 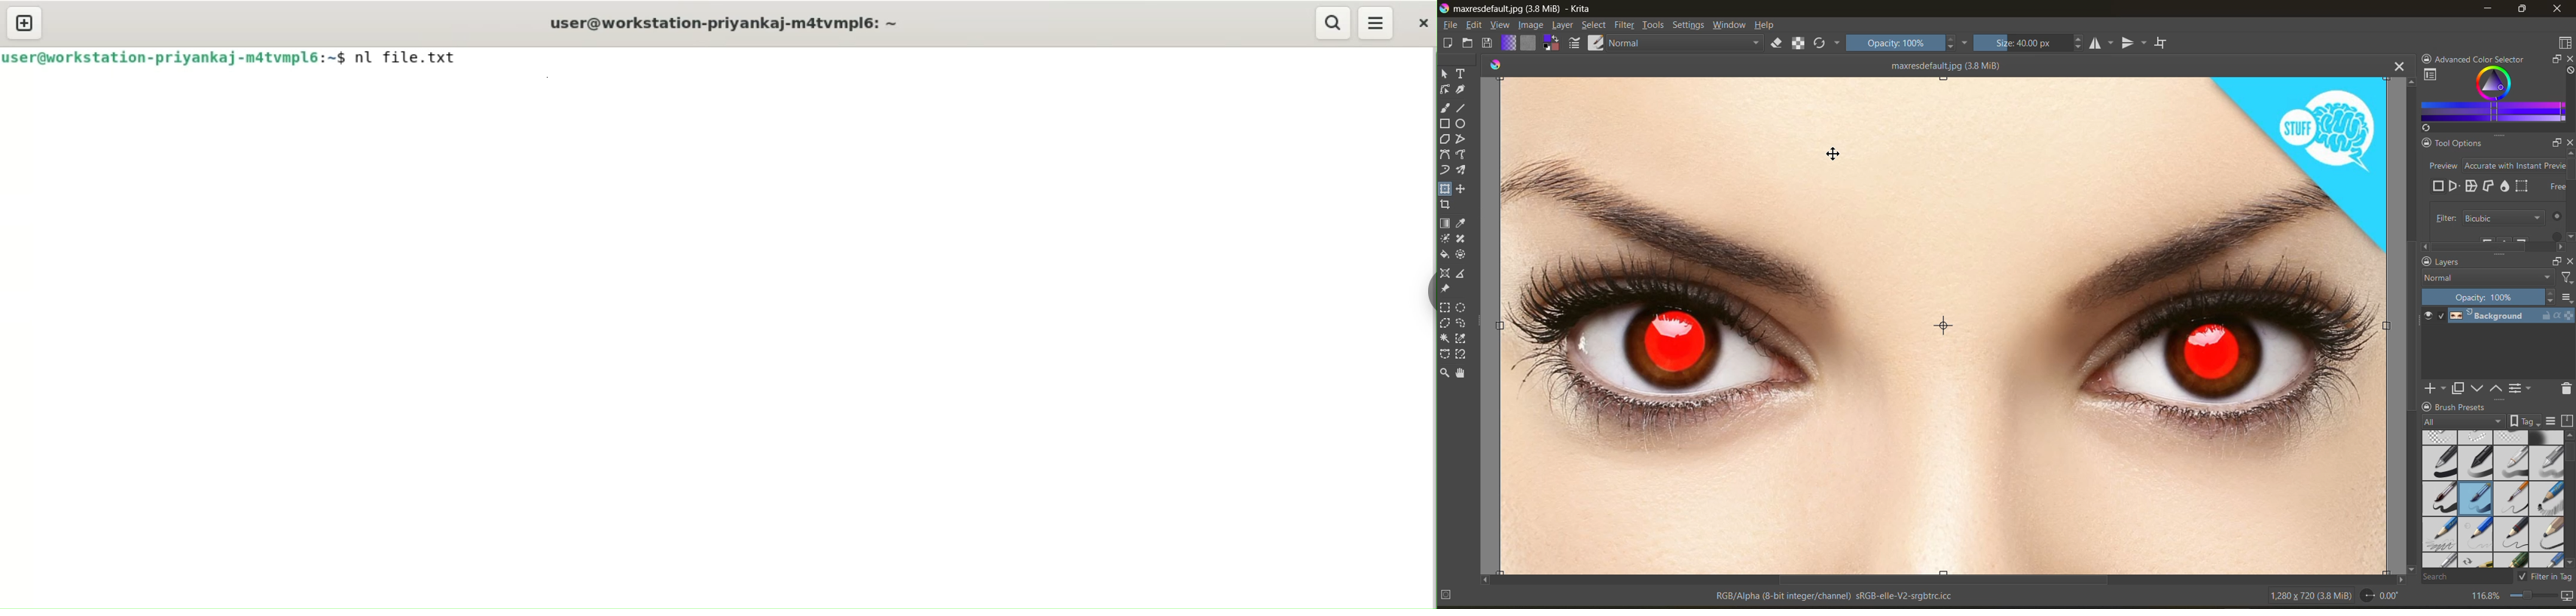 I want to click on open, so click(x=1468, y=44).